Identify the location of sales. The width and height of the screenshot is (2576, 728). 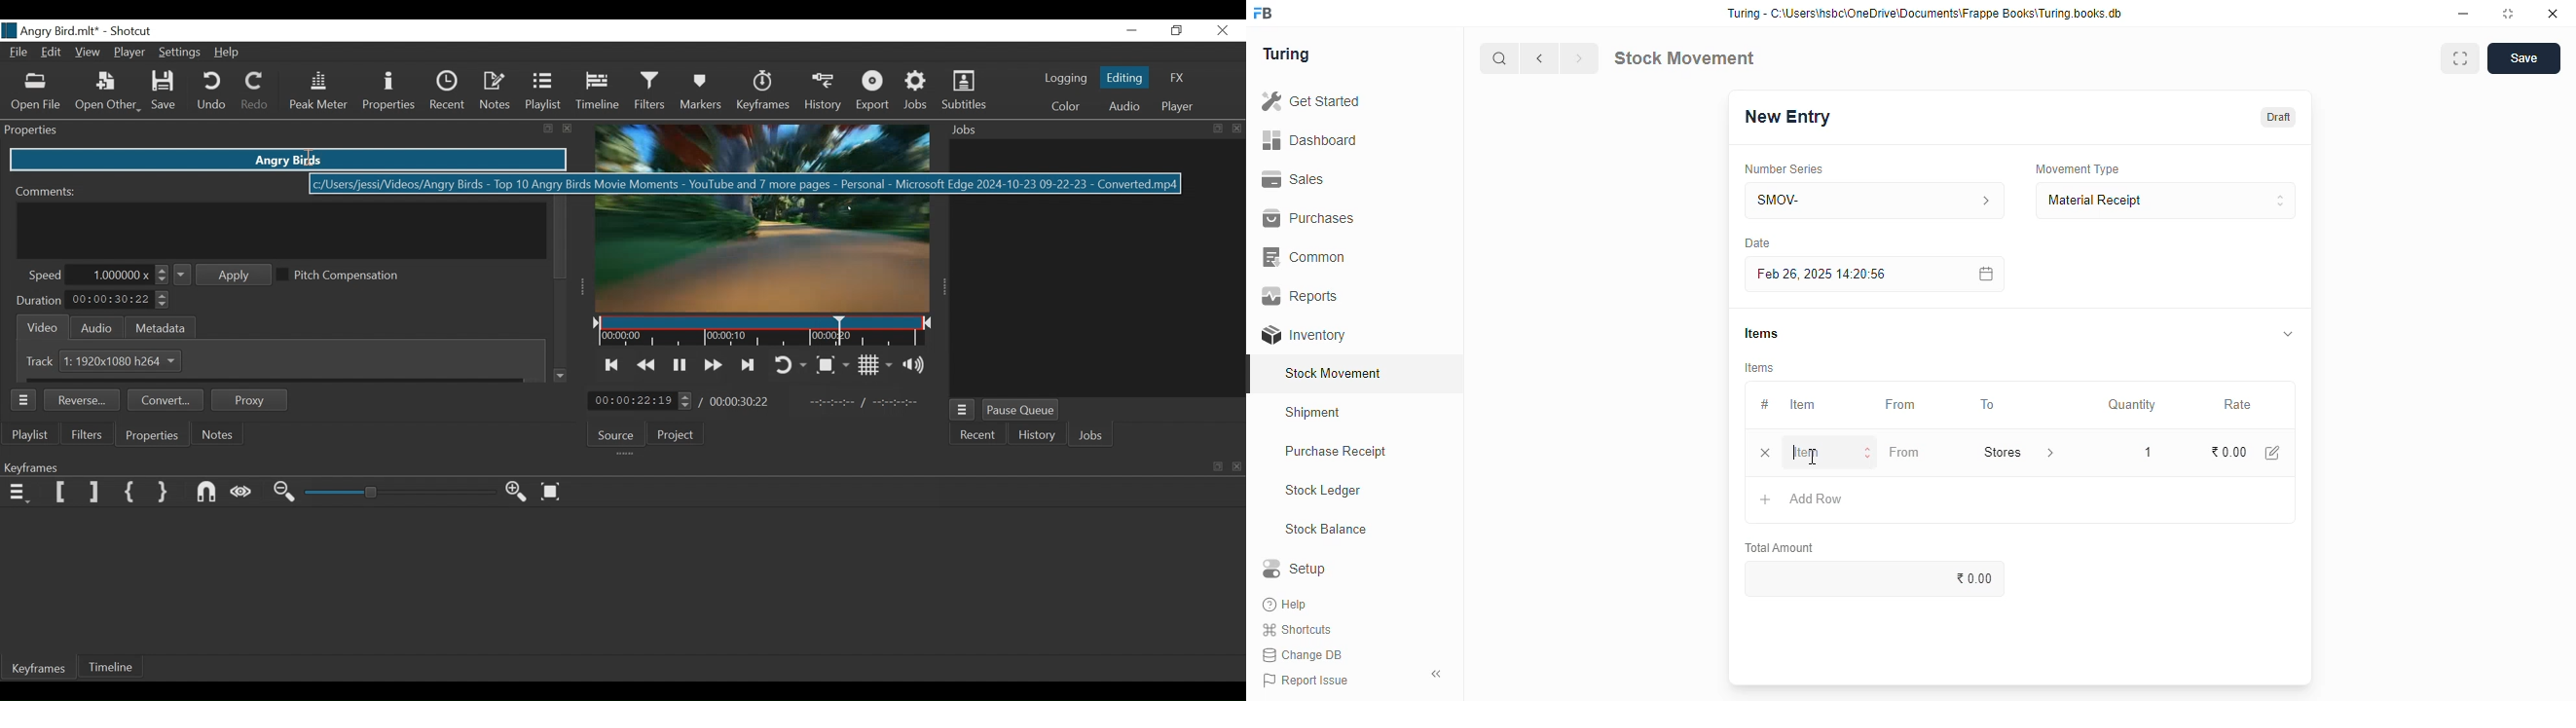
(1293, 179).